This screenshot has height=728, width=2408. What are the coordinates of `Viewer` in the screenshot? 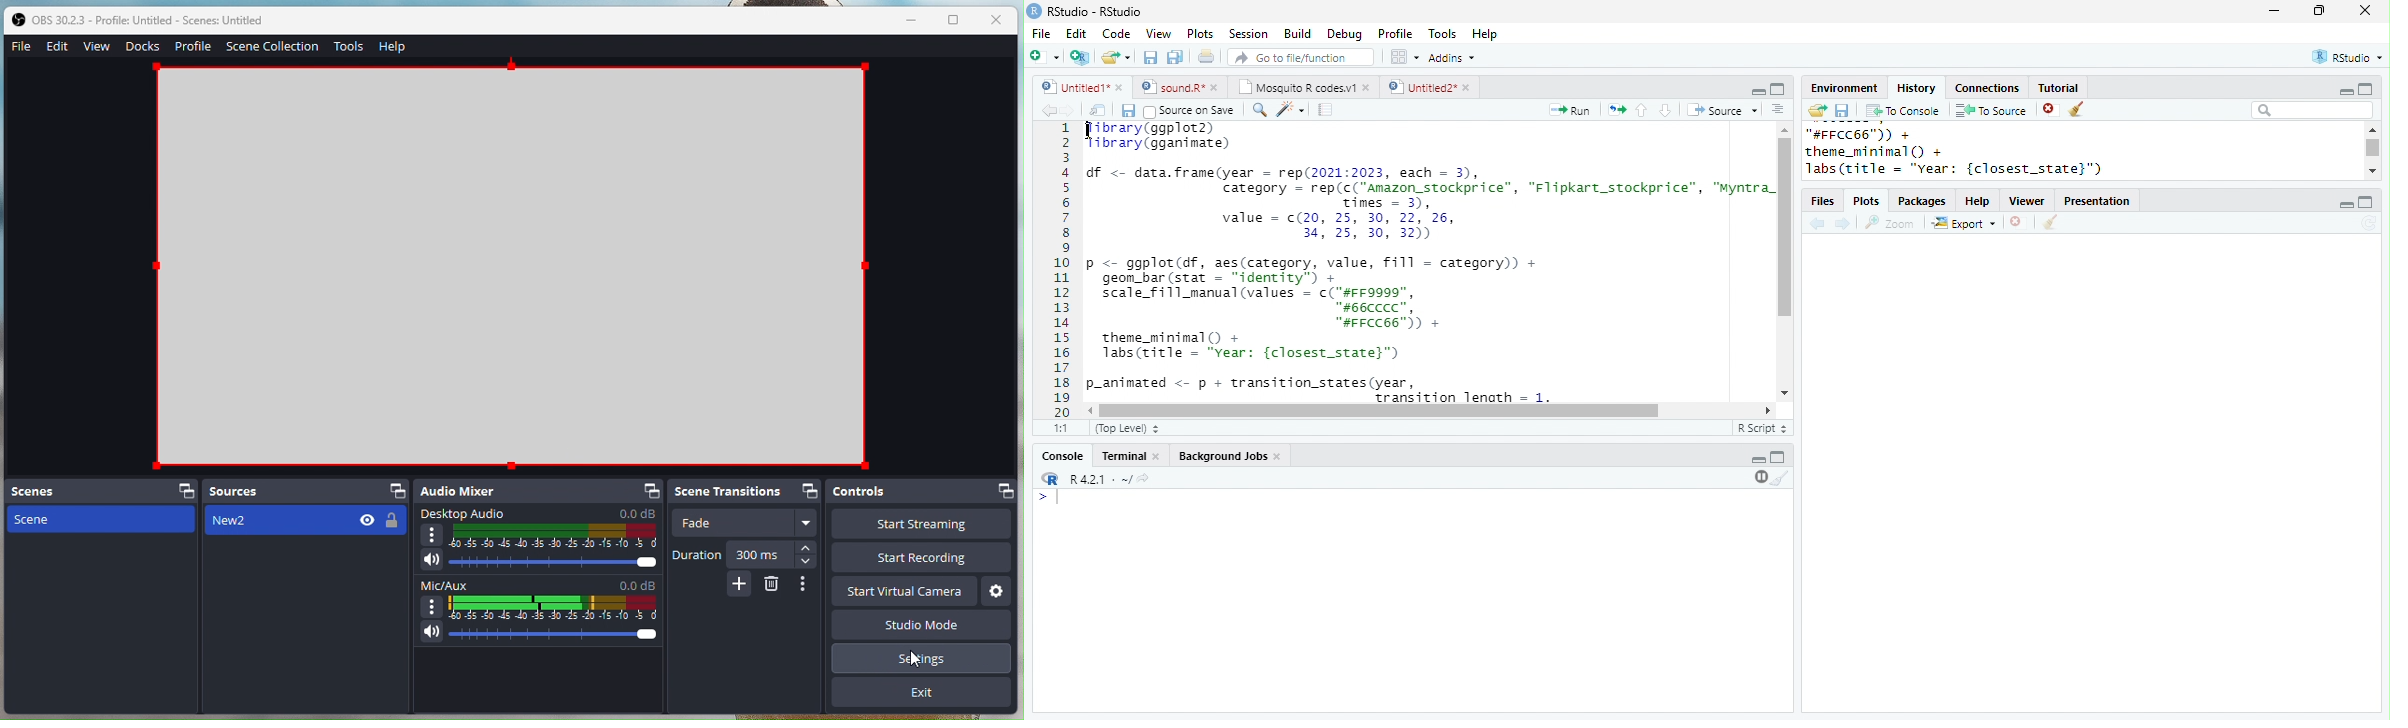 It's located at (2027, 201).